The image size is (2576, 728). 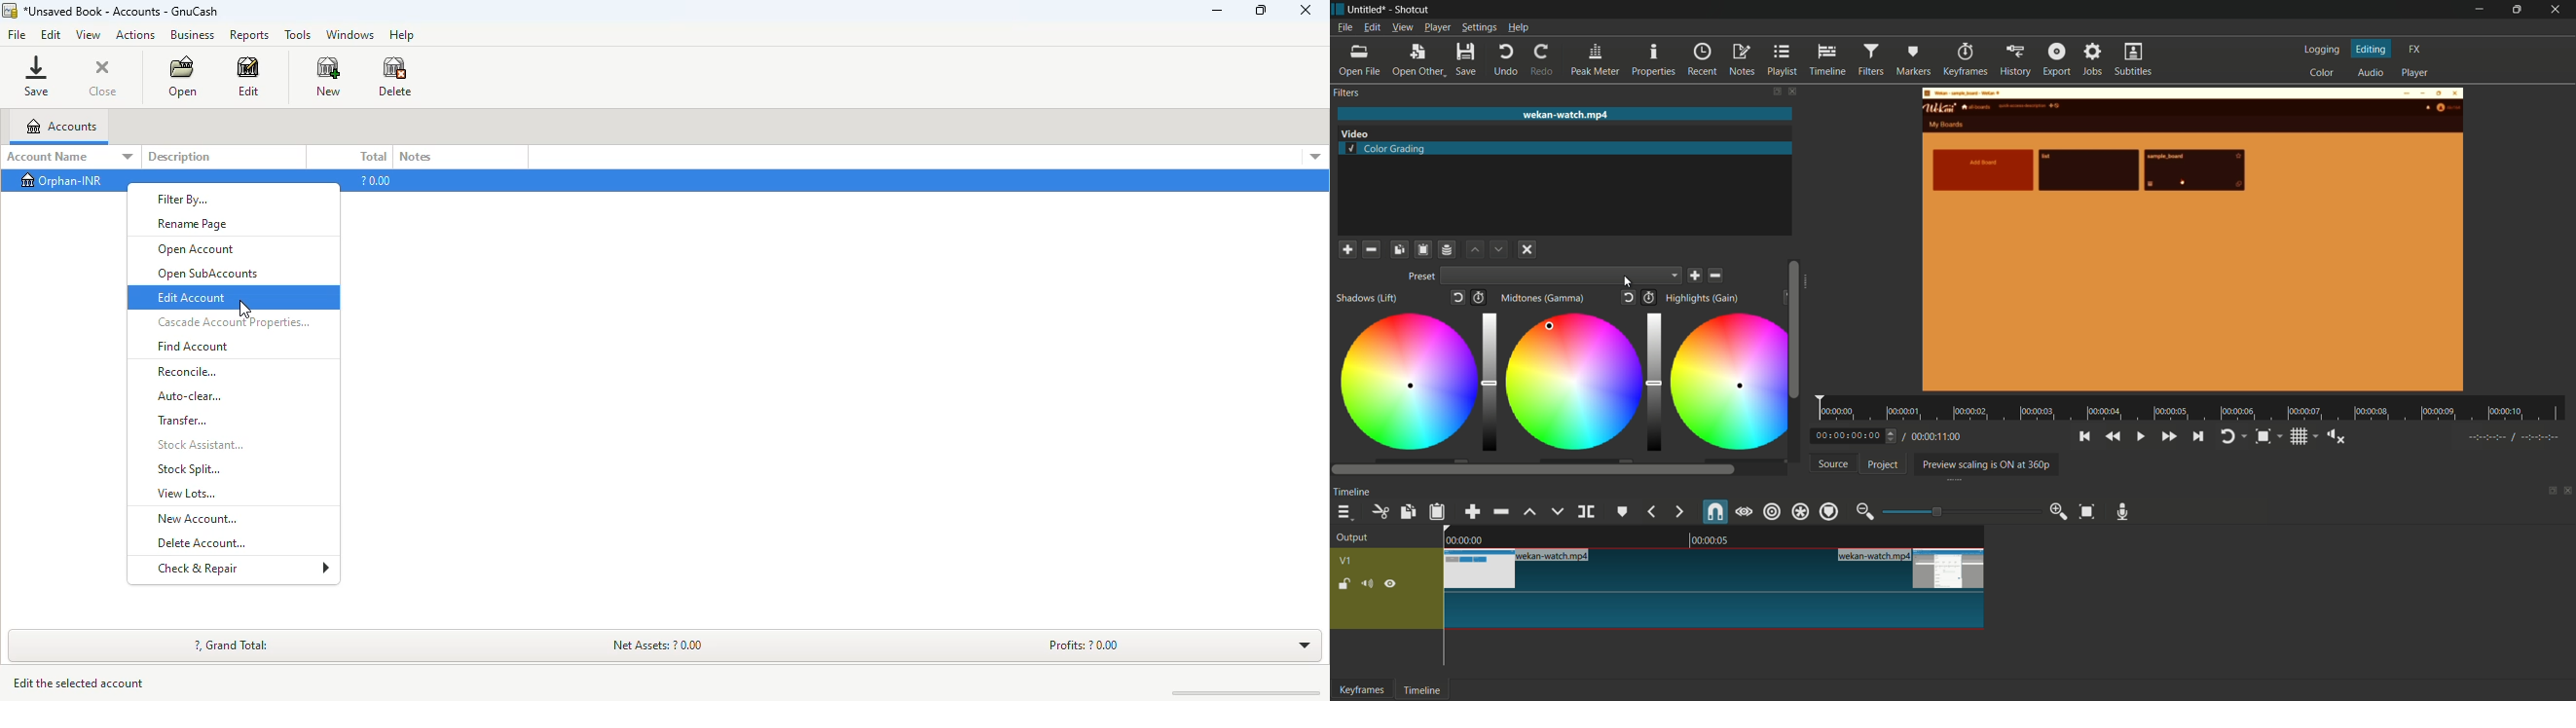 I want to click on save filter set, so click(x=1449, y=250).